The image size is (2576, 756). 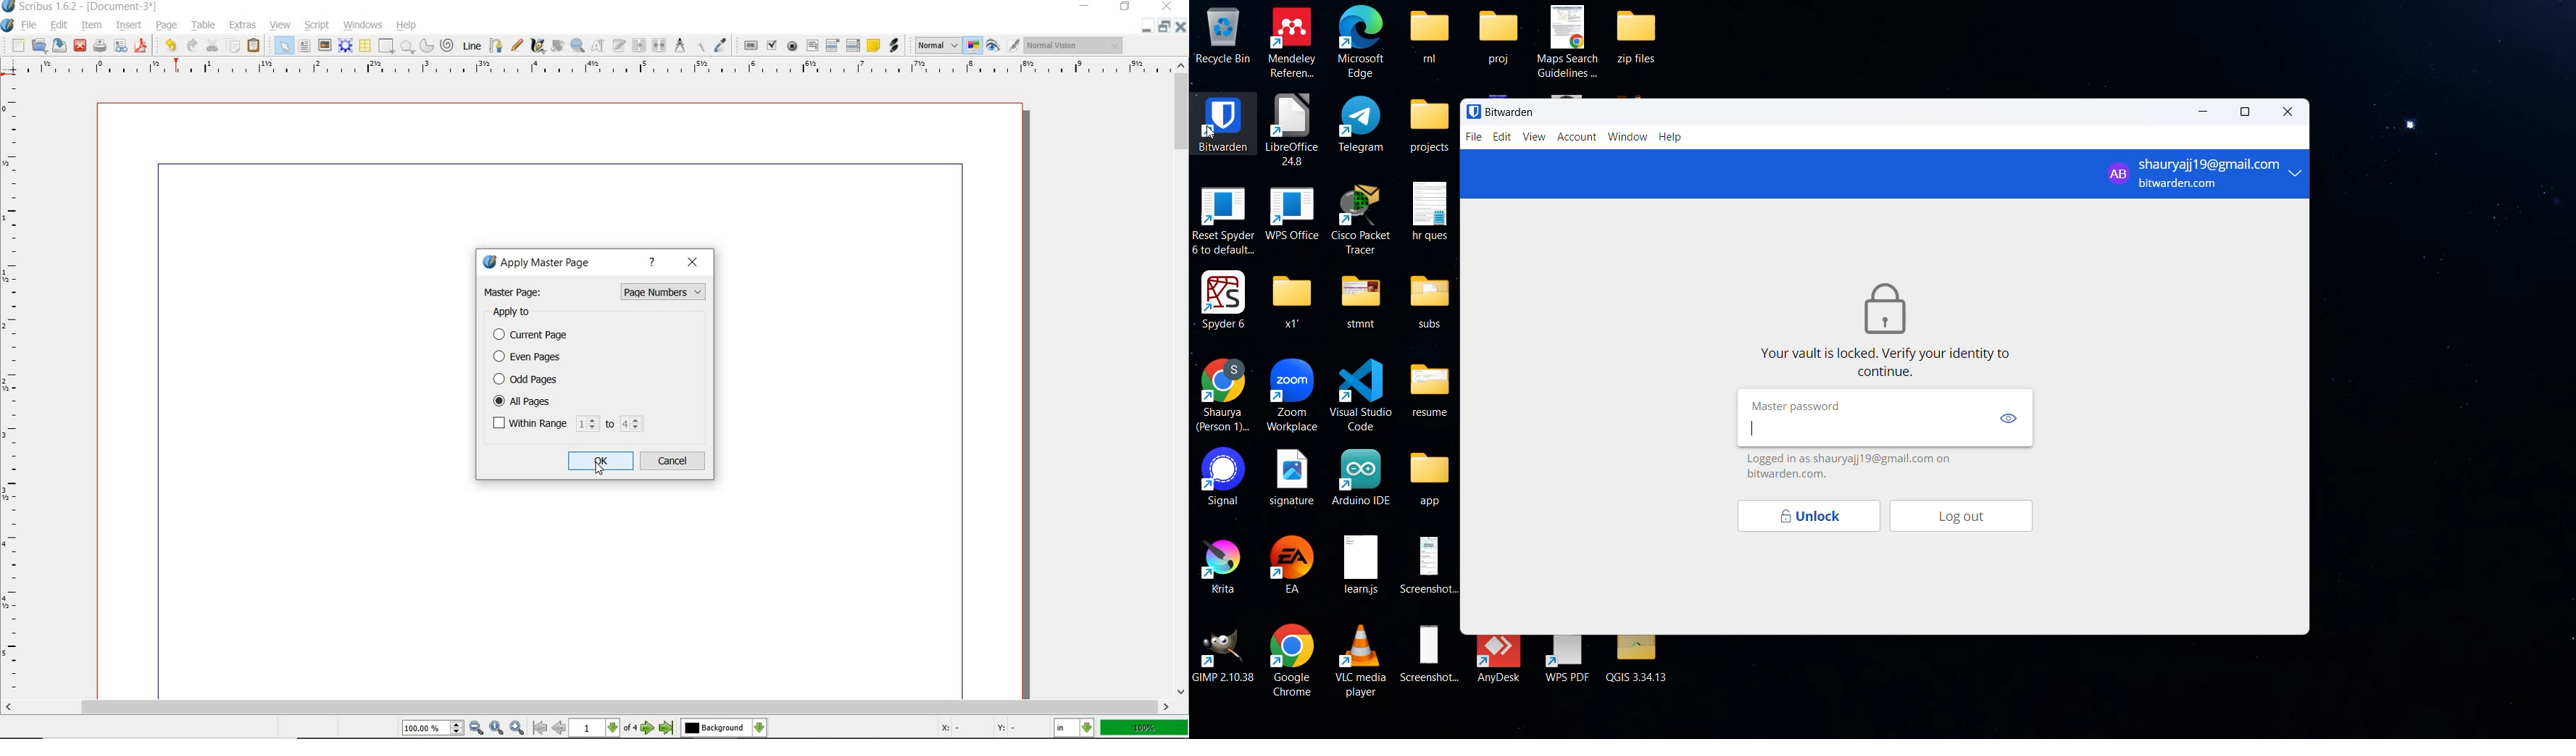 What do you see at coordinates (1501, 137) in the screenshot?
I see `edit` at bounding box center [1501, 137].